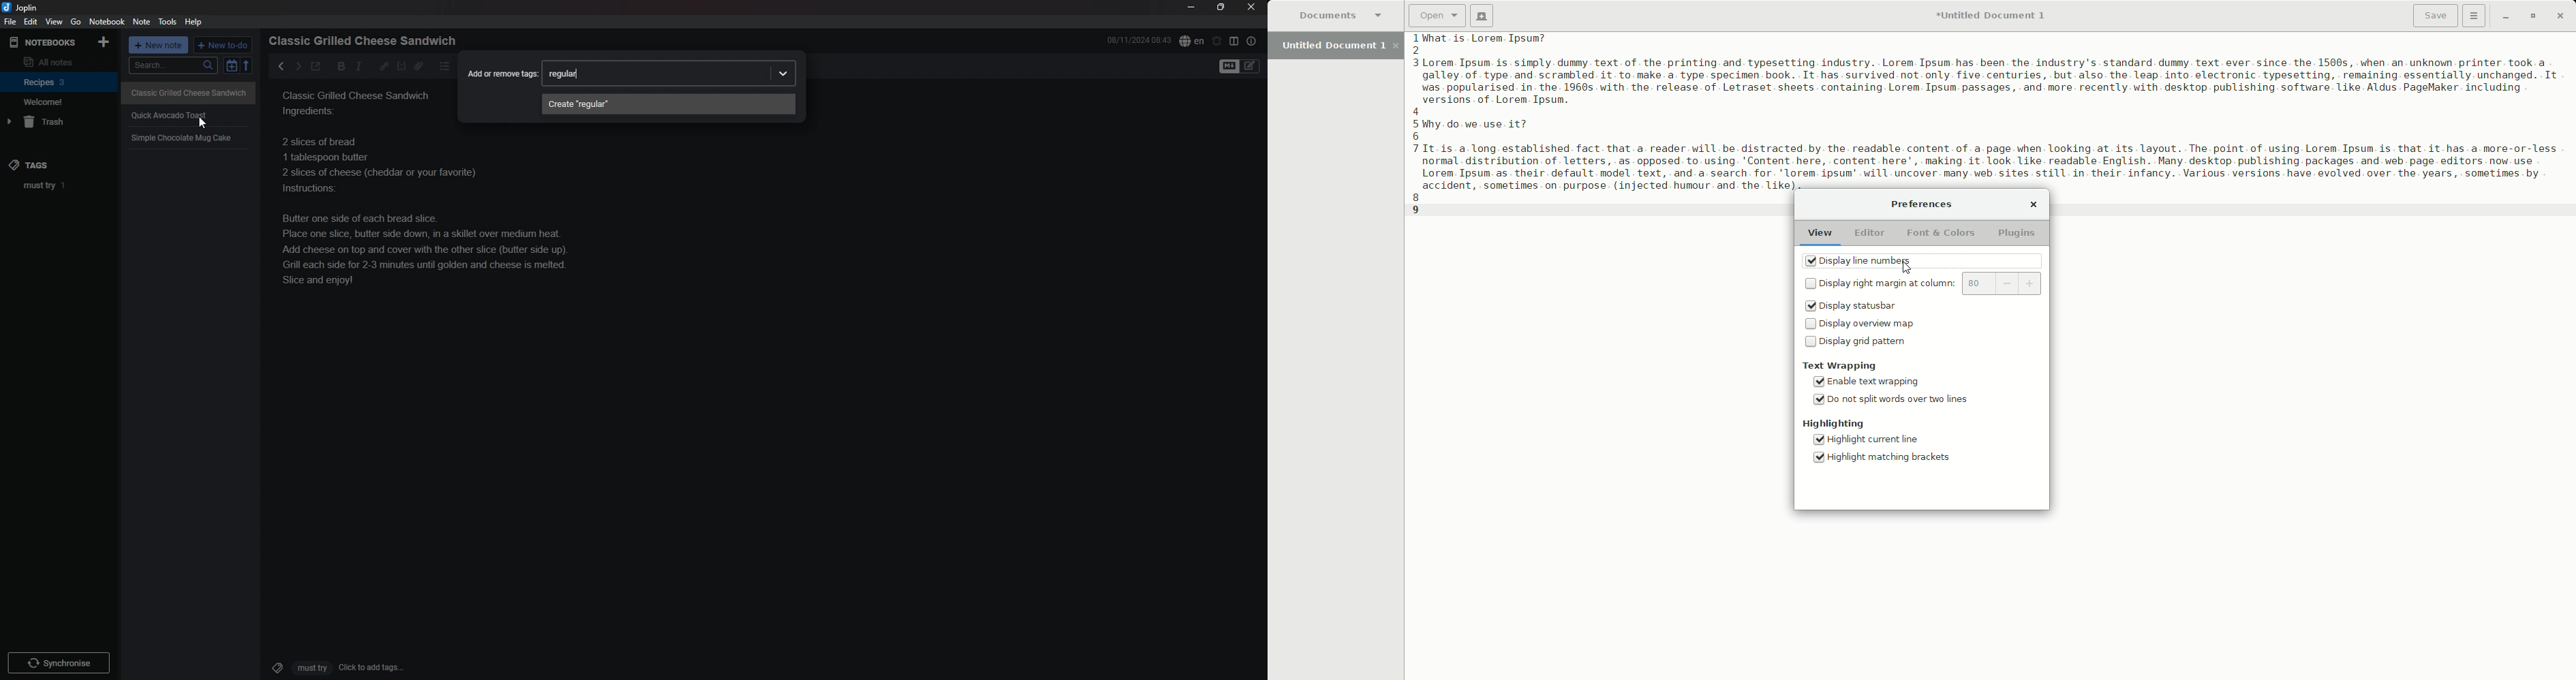 The image size is (2576, 700). Describe the element at coordinates (174, 66) in the screenshot. I see `search` at that location.